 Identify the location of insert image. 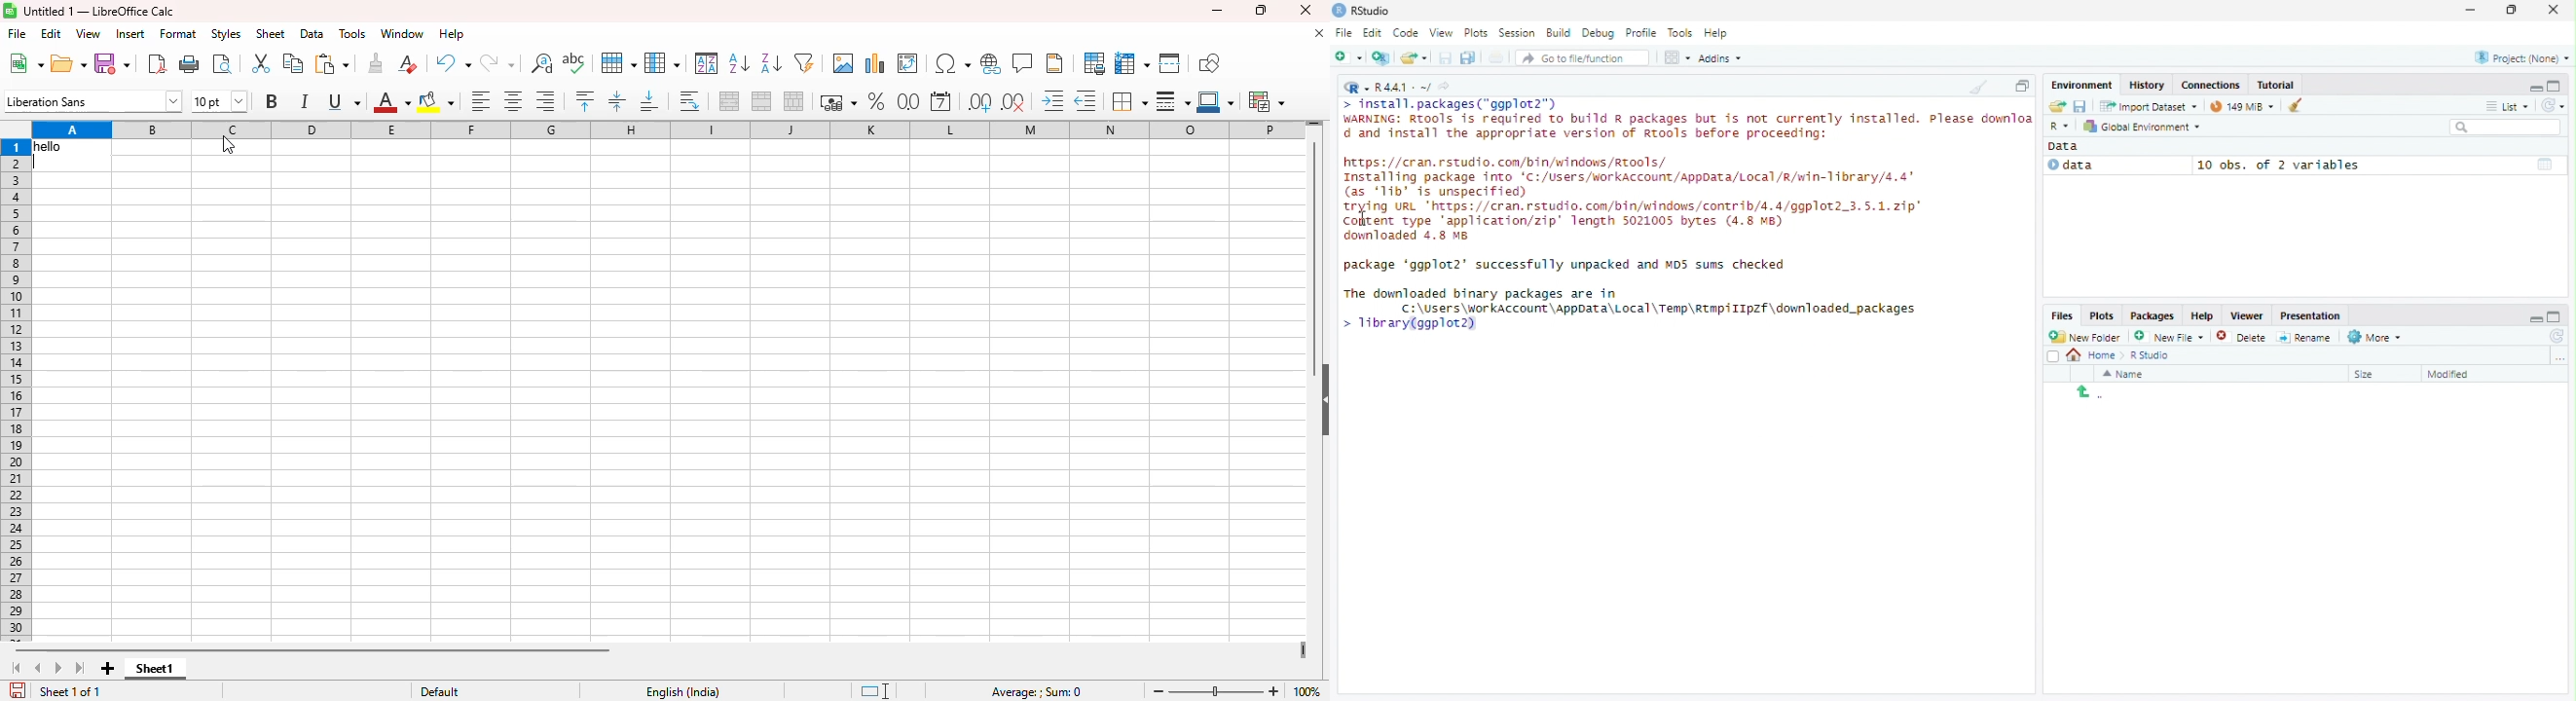
(844, 63).